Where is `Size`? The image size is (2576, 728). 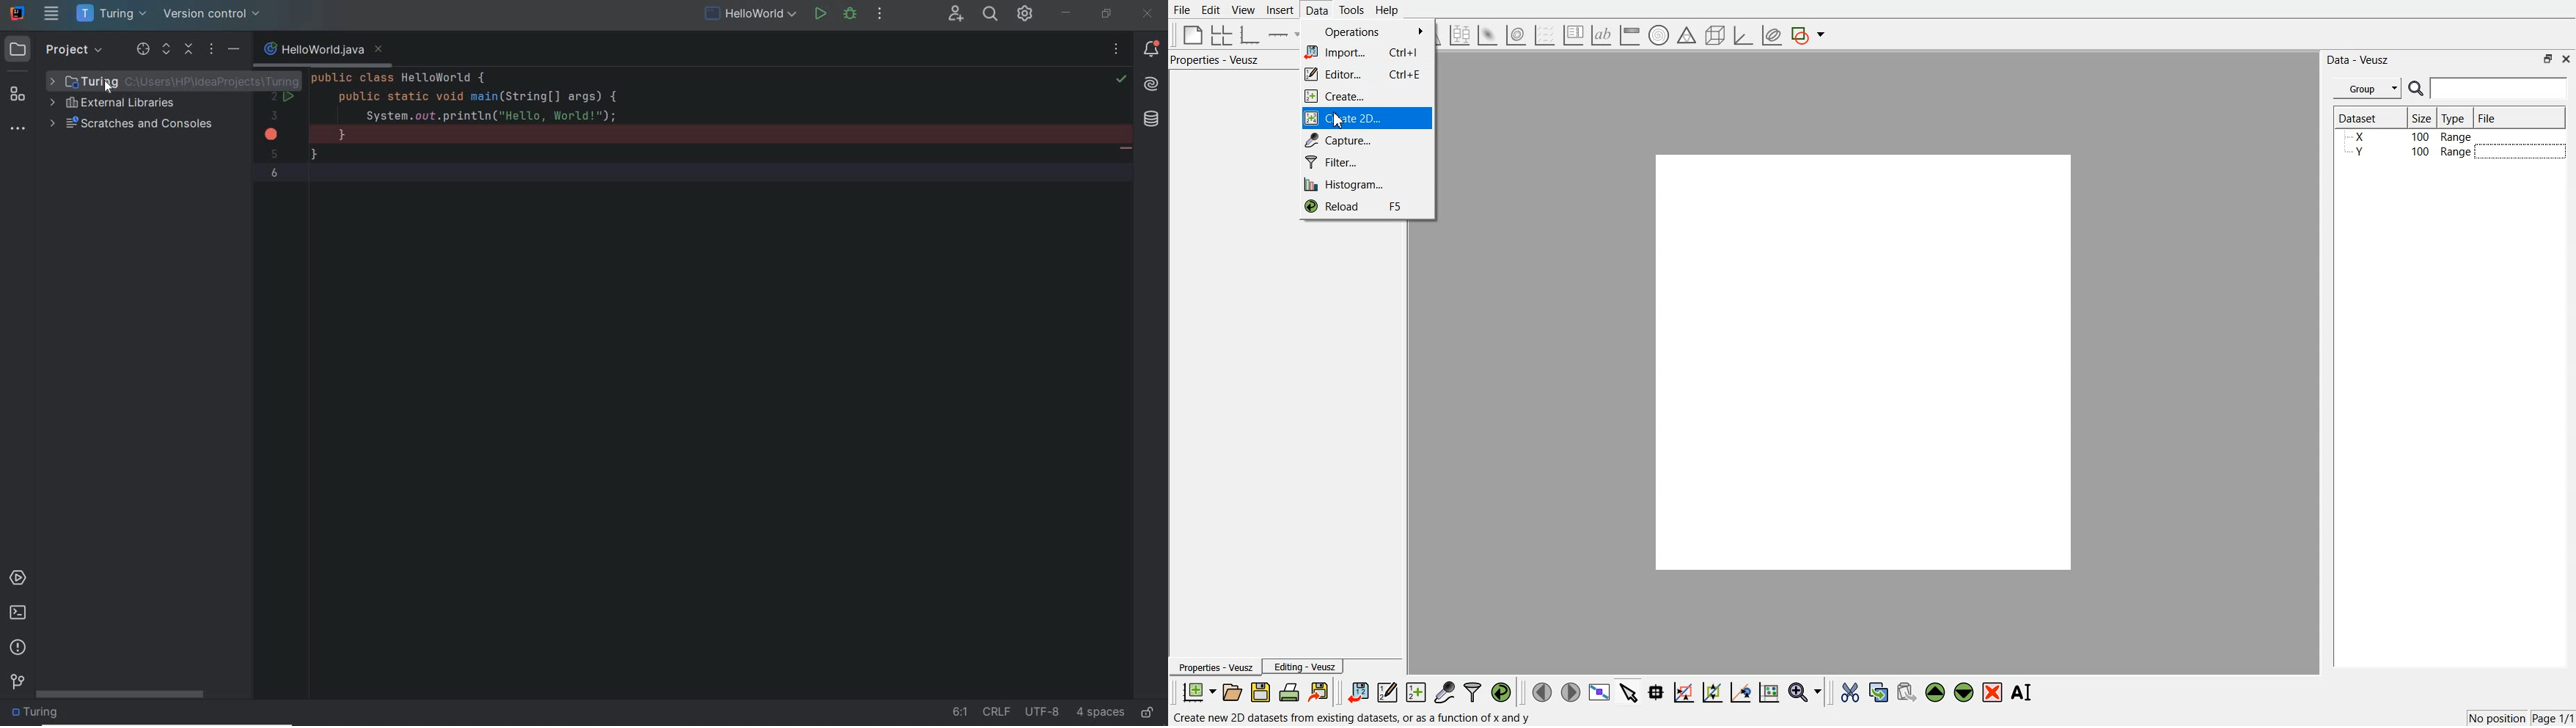
Size is located at coordinates (2423, 117).